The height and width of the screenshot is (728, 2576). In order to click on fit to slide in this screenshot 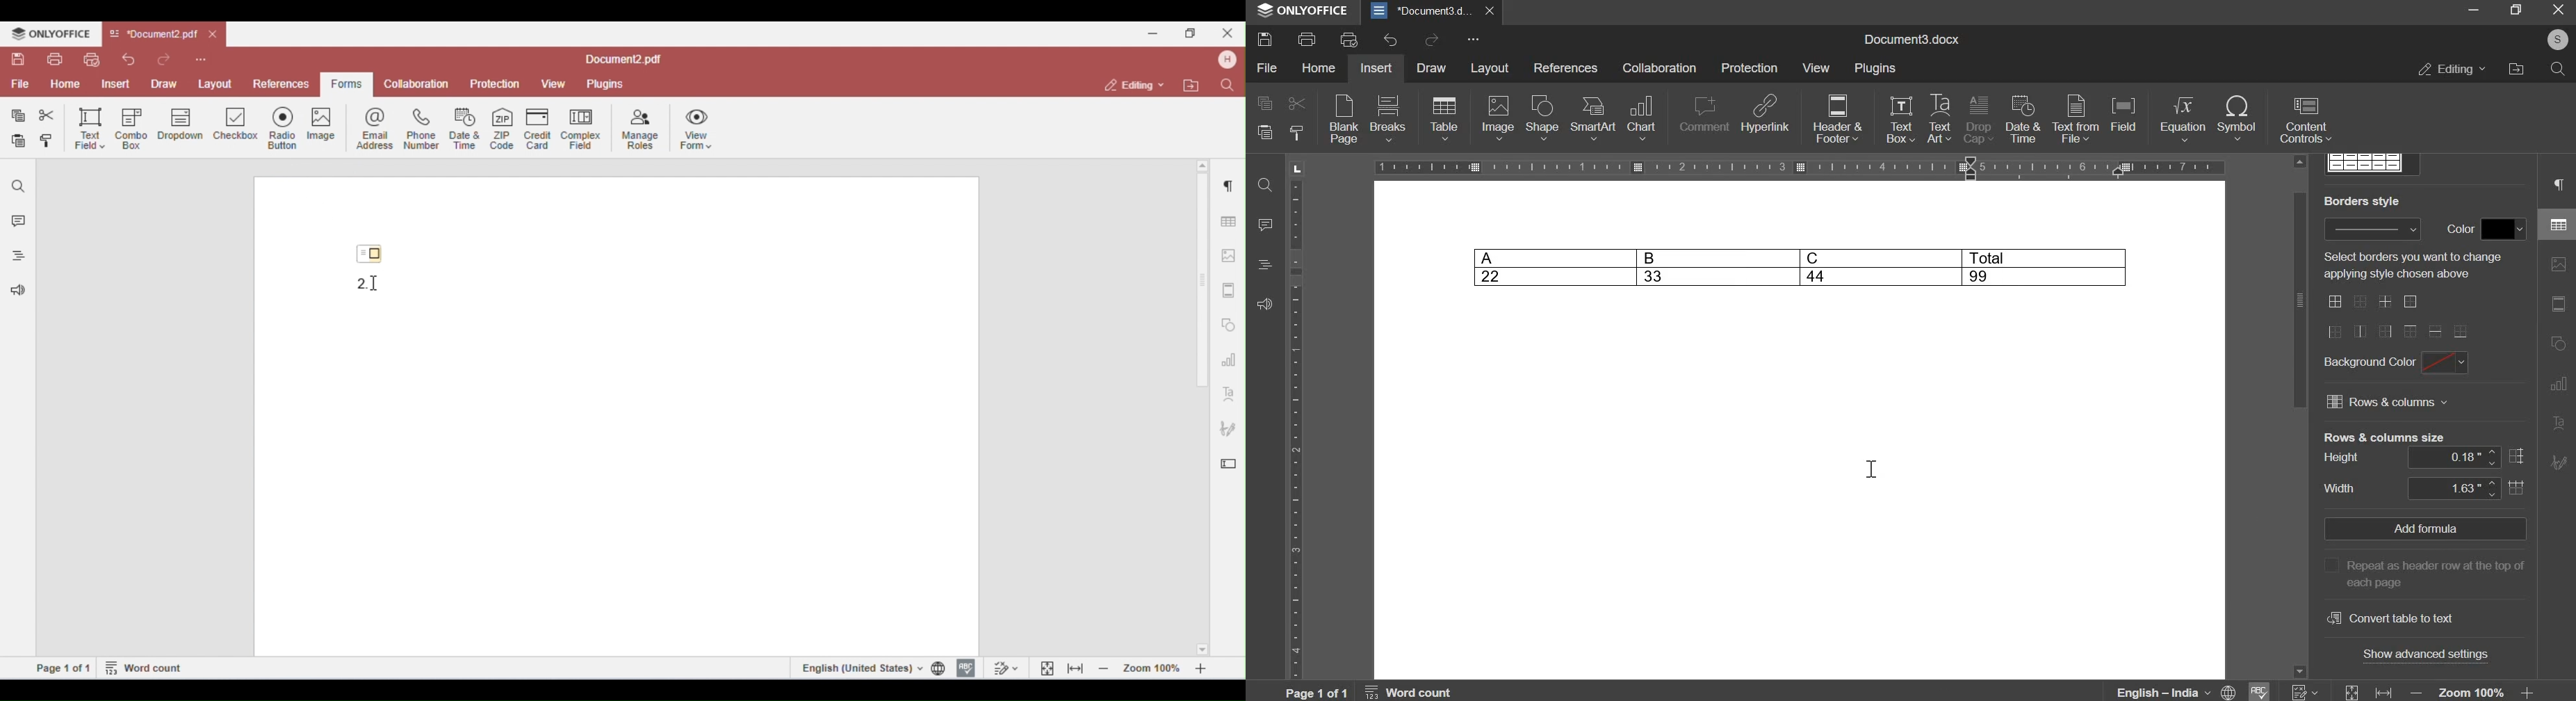, I will do `click(2351, 692)`.